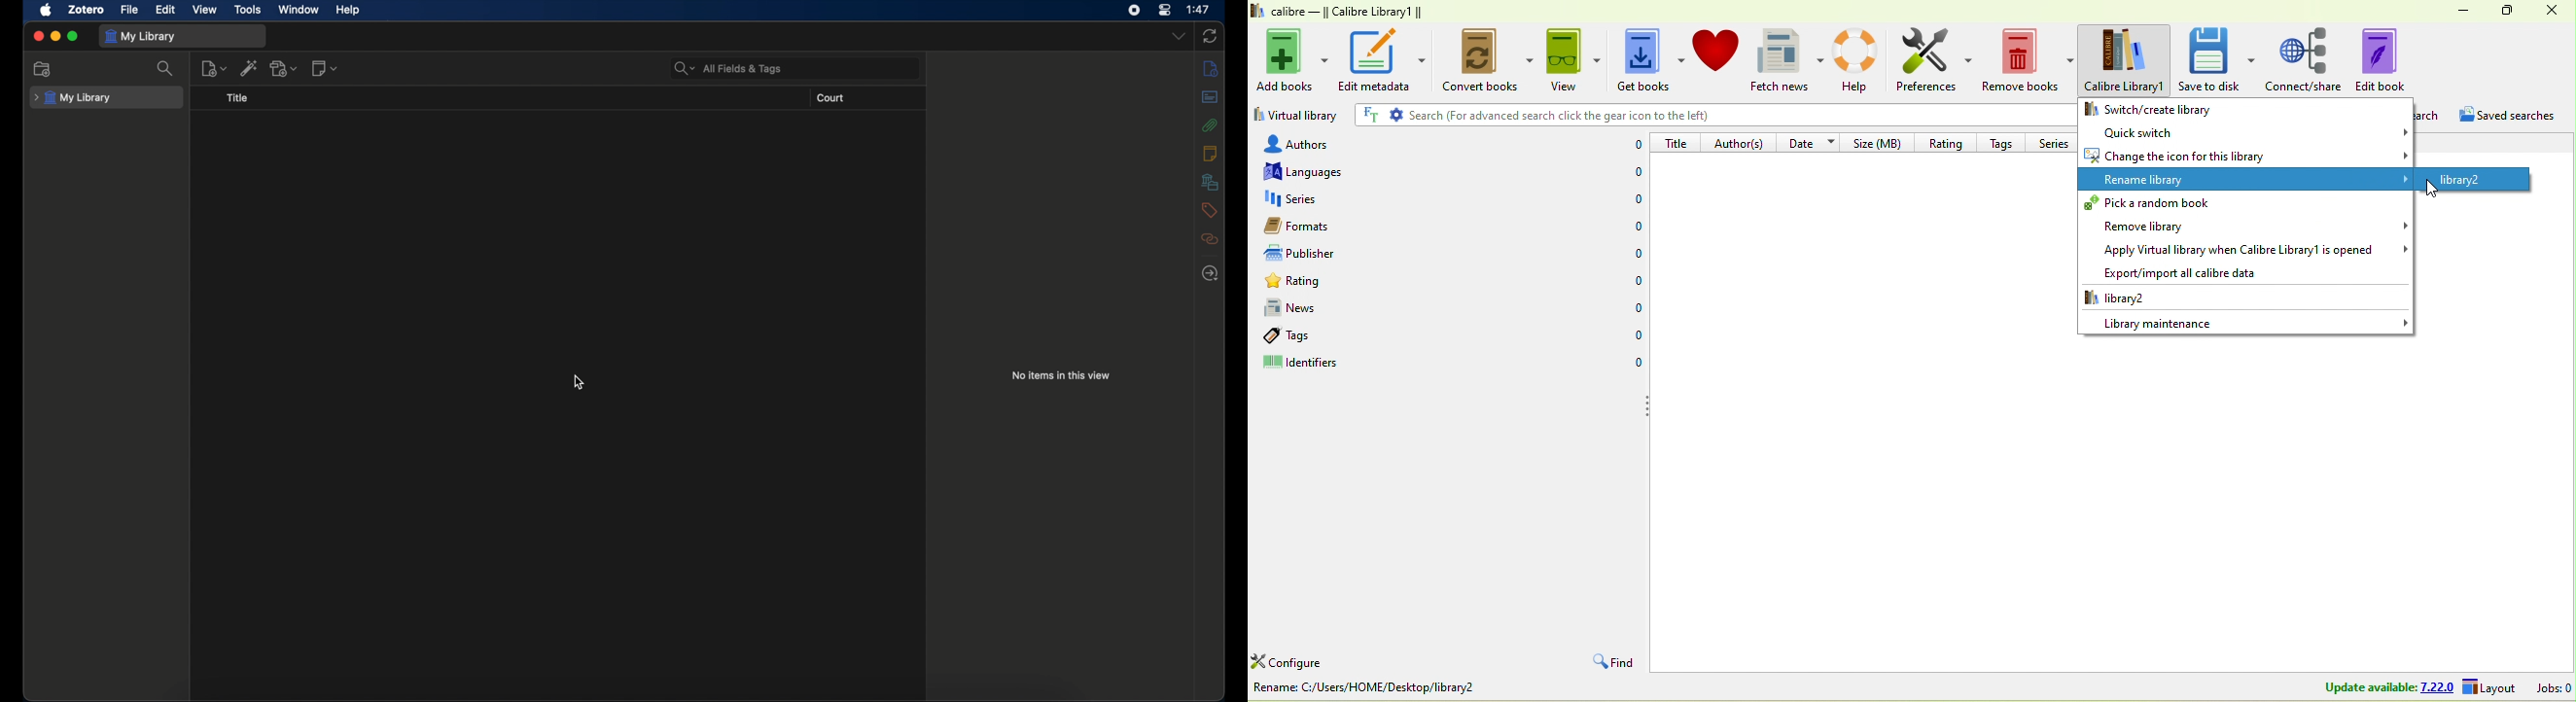 The width and height of the screenshot is (2576, 728). Describe the element at coordinates (1944, 141) in the screenshot. I see `rating` at that location.